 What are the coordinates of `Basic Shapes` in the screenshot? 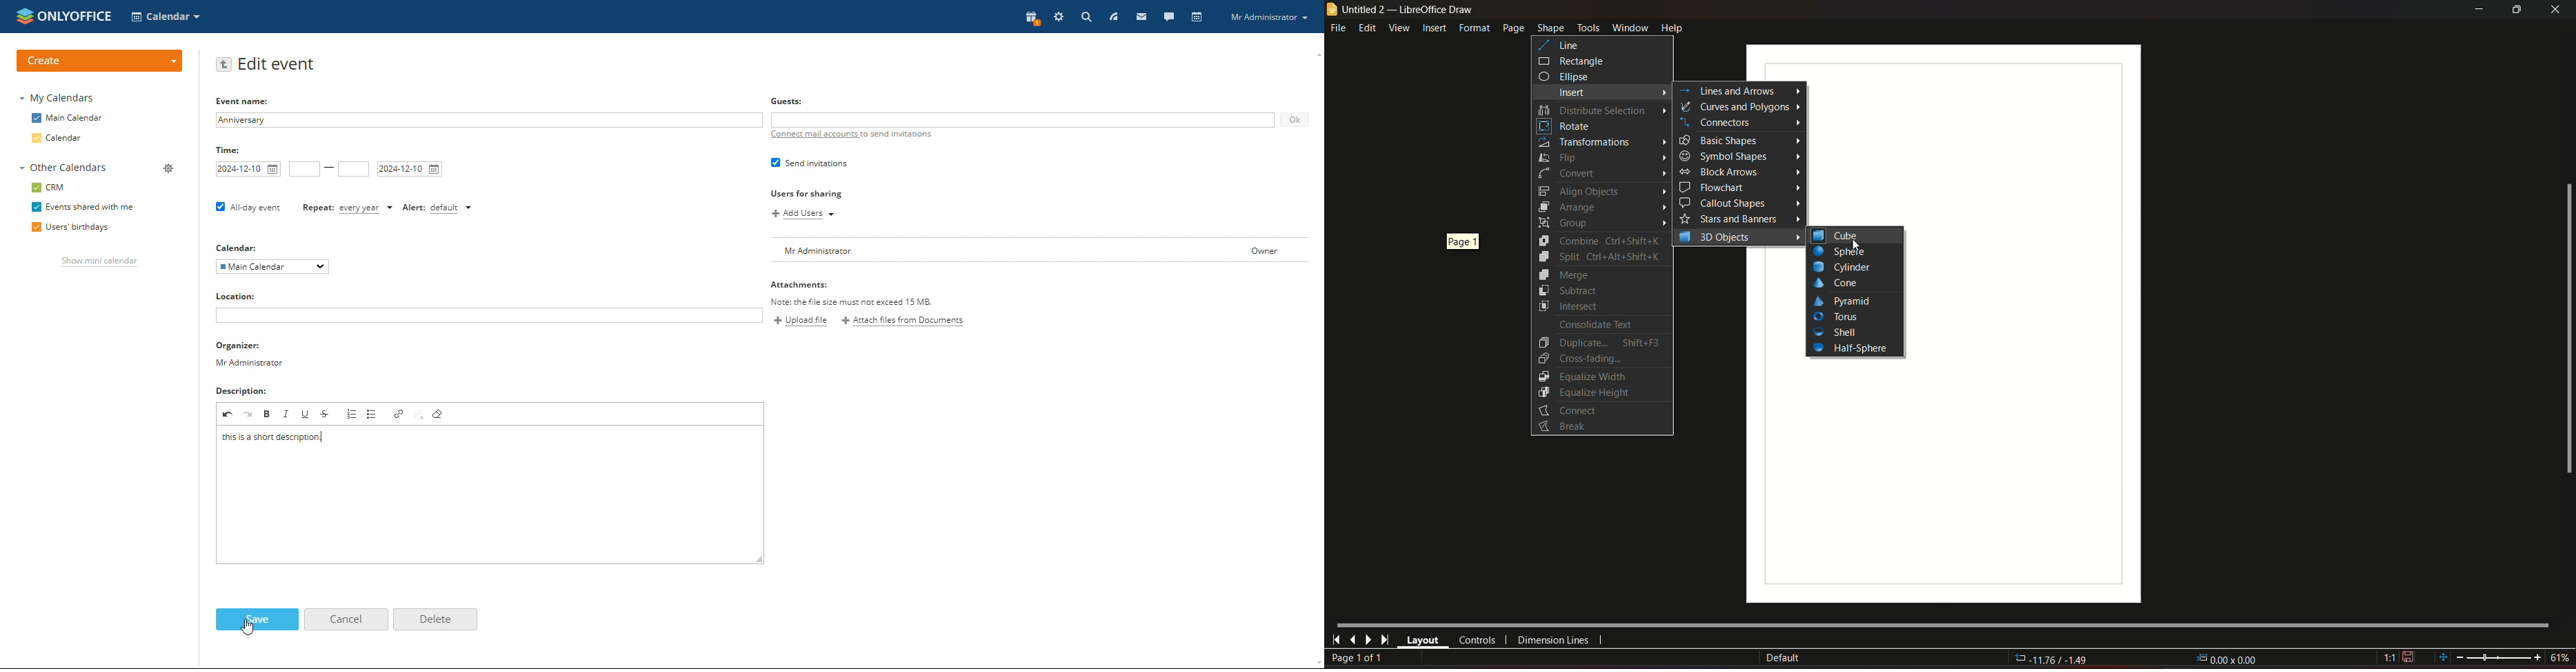 It's located at (1717, 140).